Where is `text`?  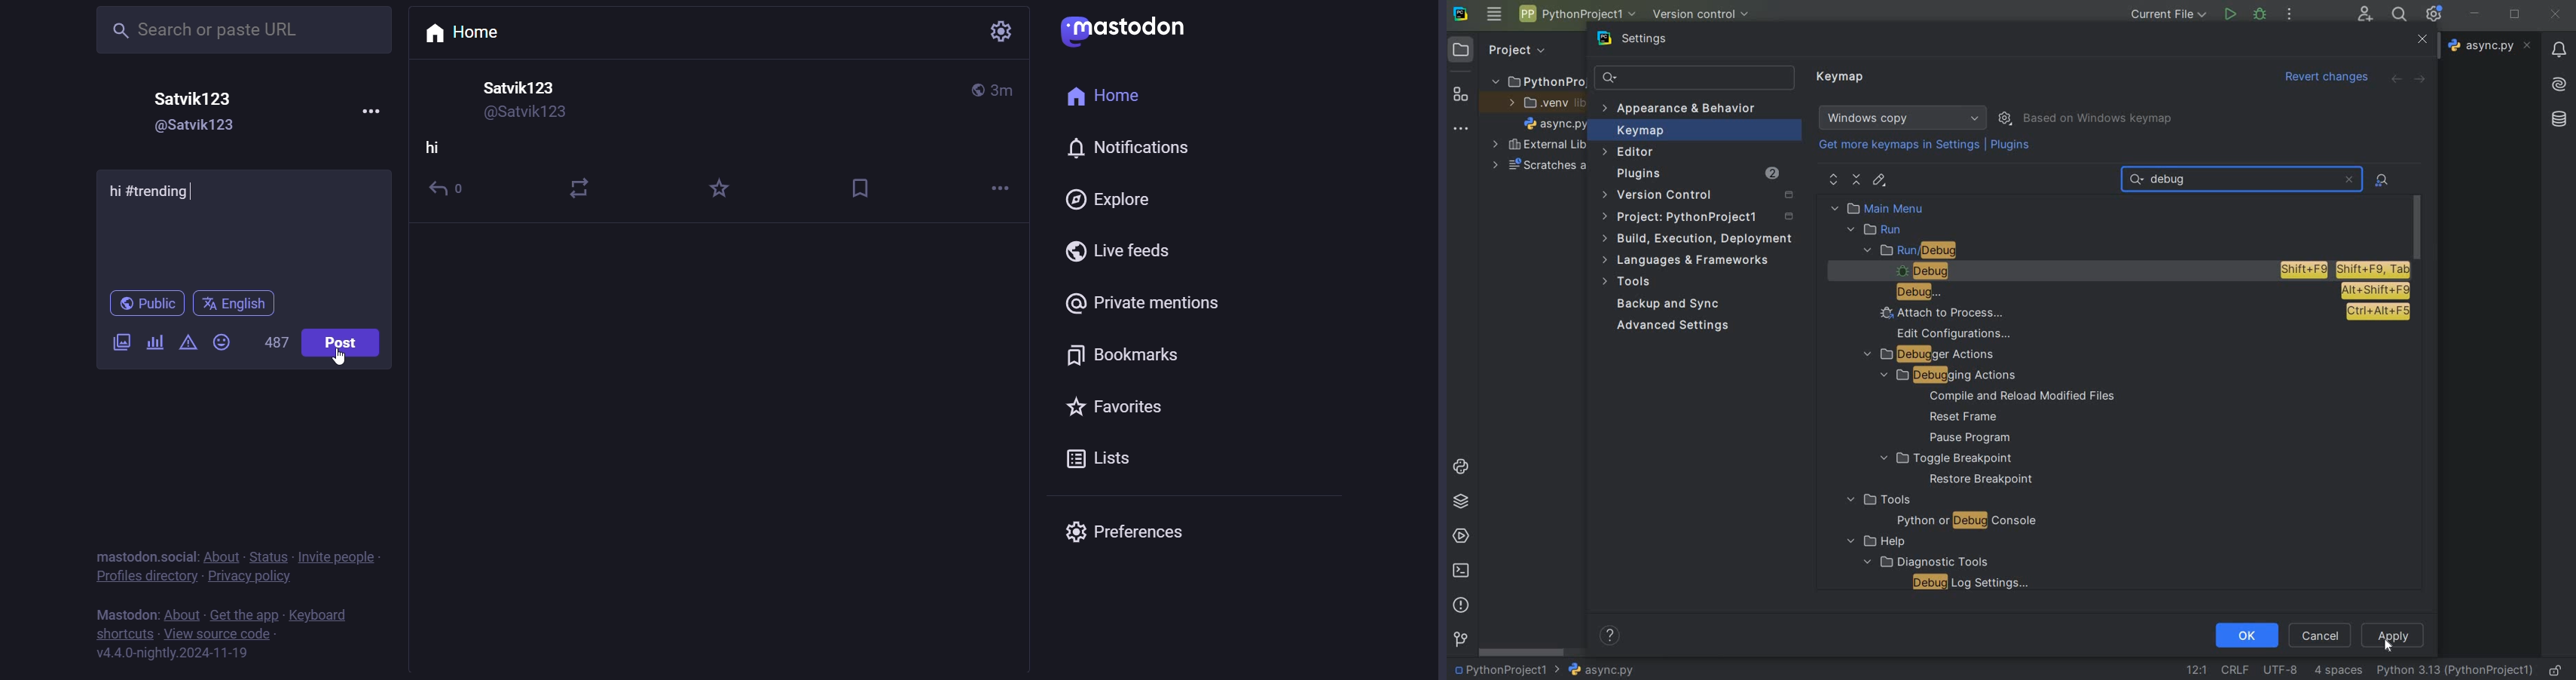
text is located at coordinates (125, 616).